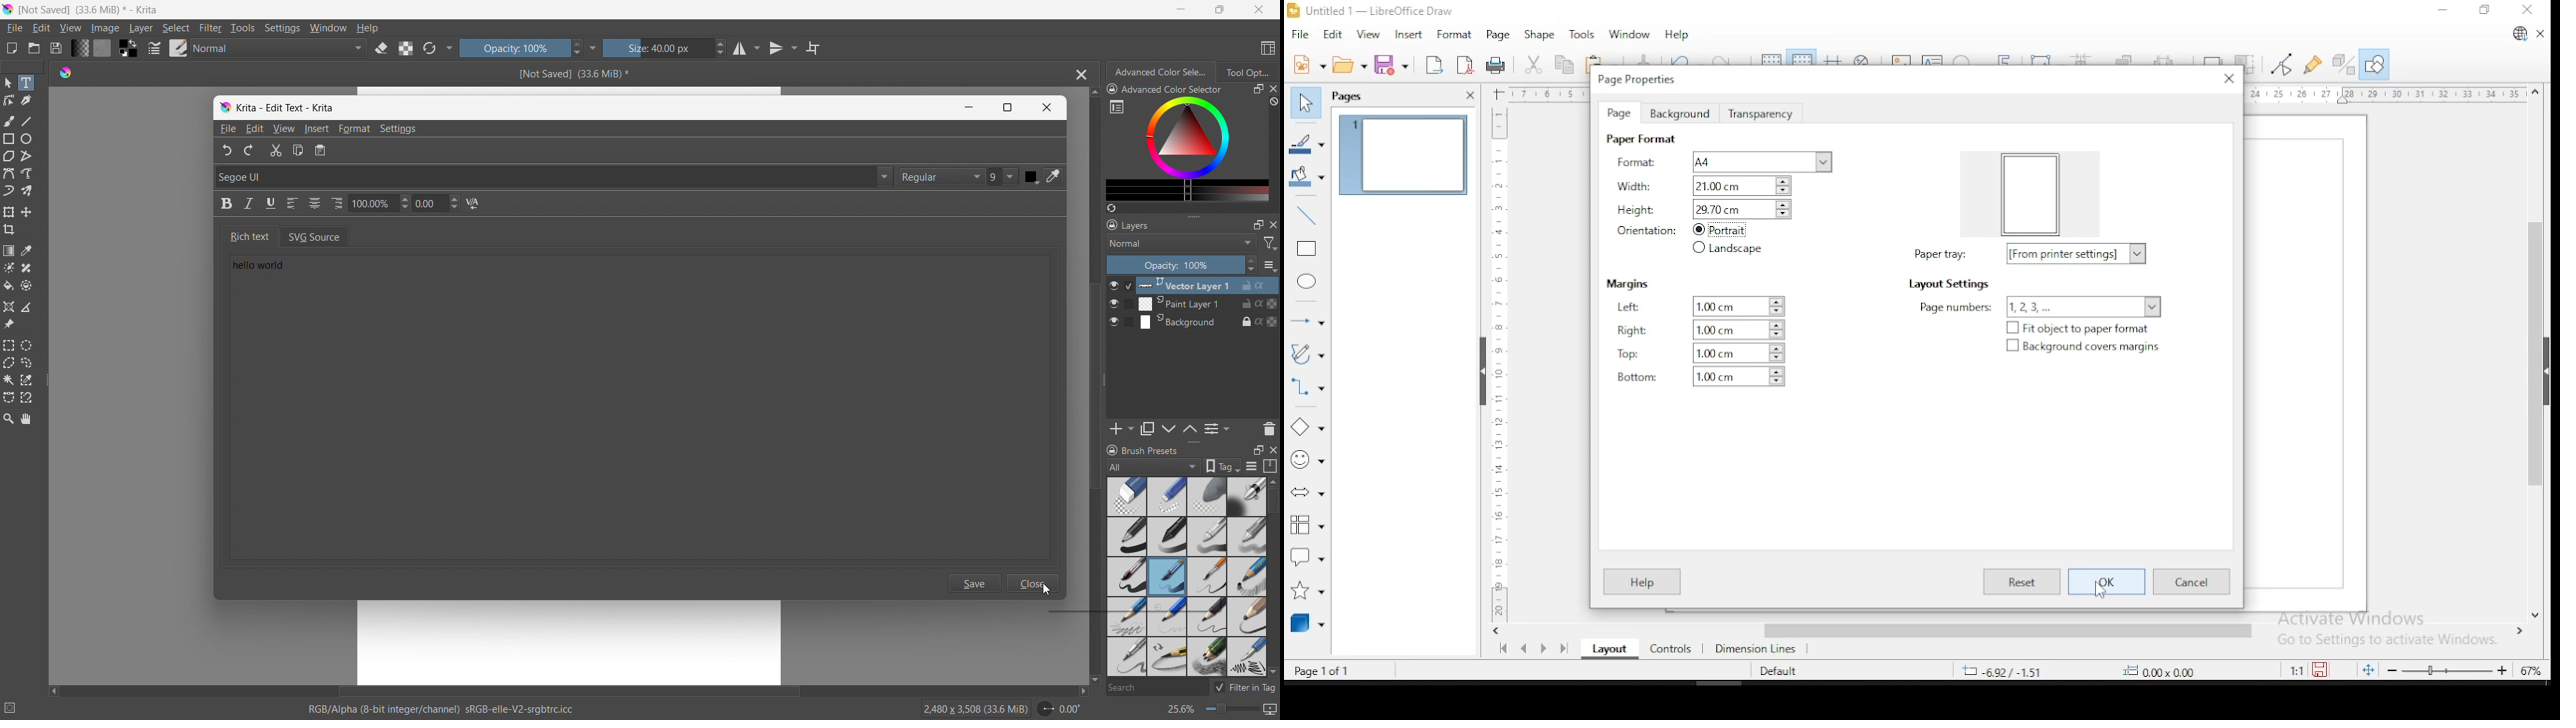  What do you see at coordinates (1245, 577) in the screenshot?
I see `sketch pencil` at bounding box center [1245, 577].